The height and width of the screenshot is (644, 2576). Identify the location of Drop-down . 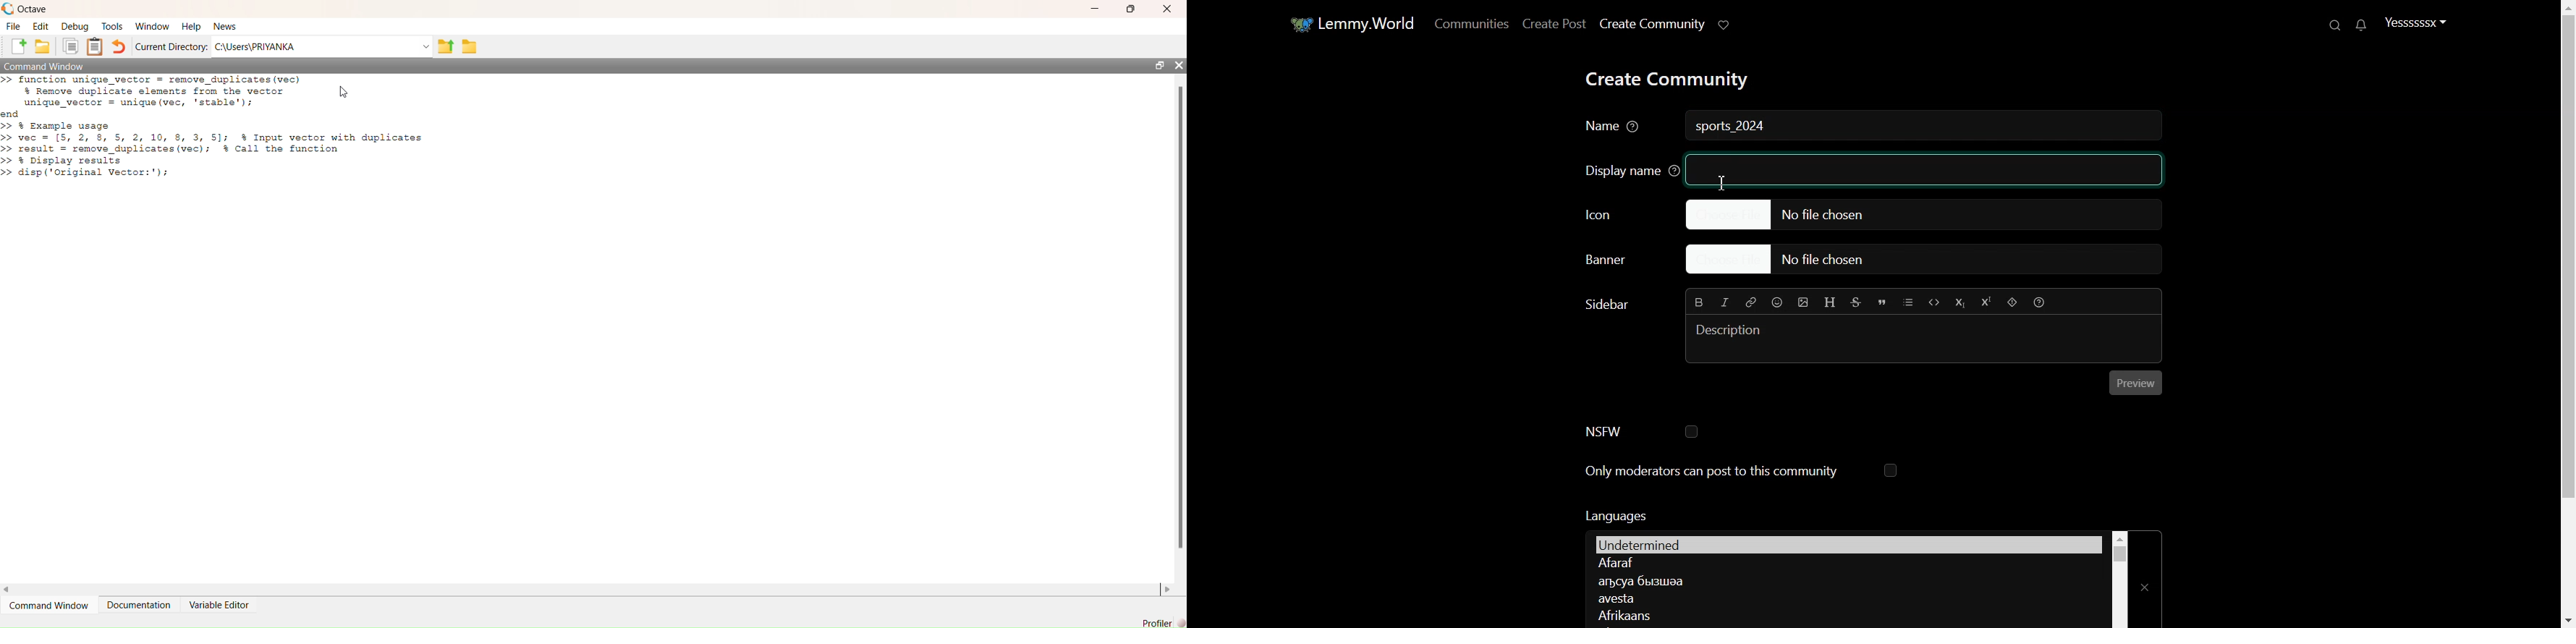
(427, 46).